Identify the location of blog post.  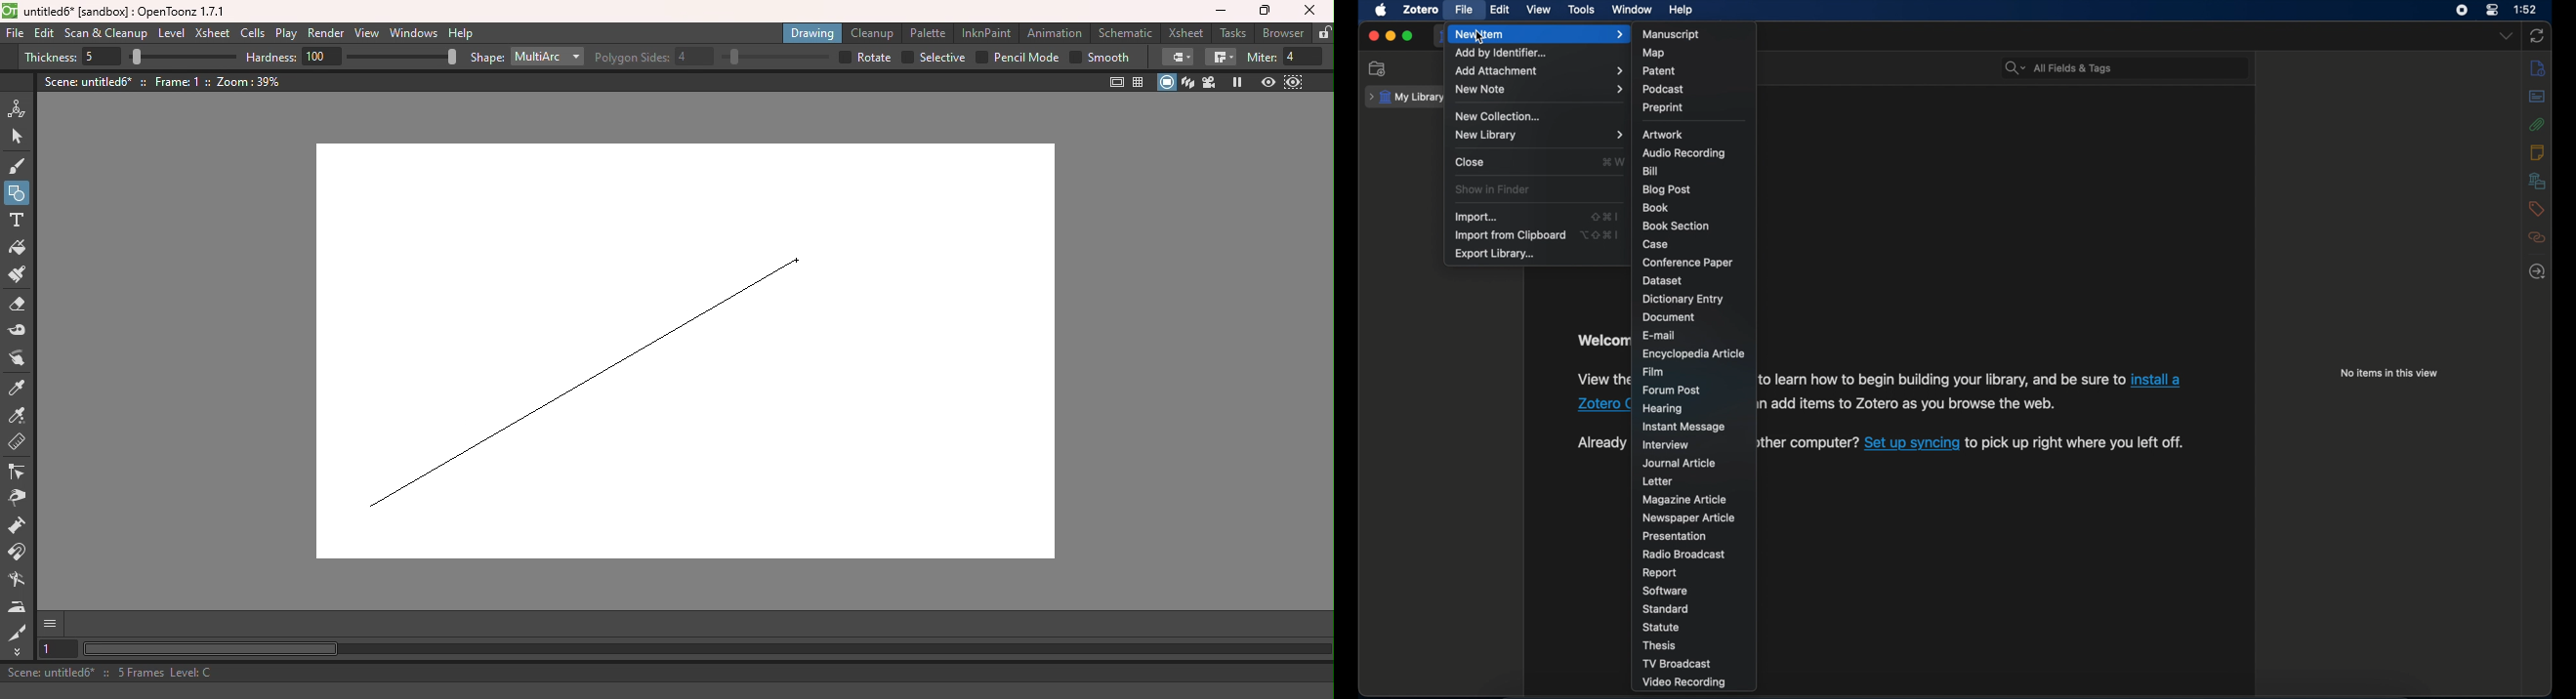
(1667, 190).